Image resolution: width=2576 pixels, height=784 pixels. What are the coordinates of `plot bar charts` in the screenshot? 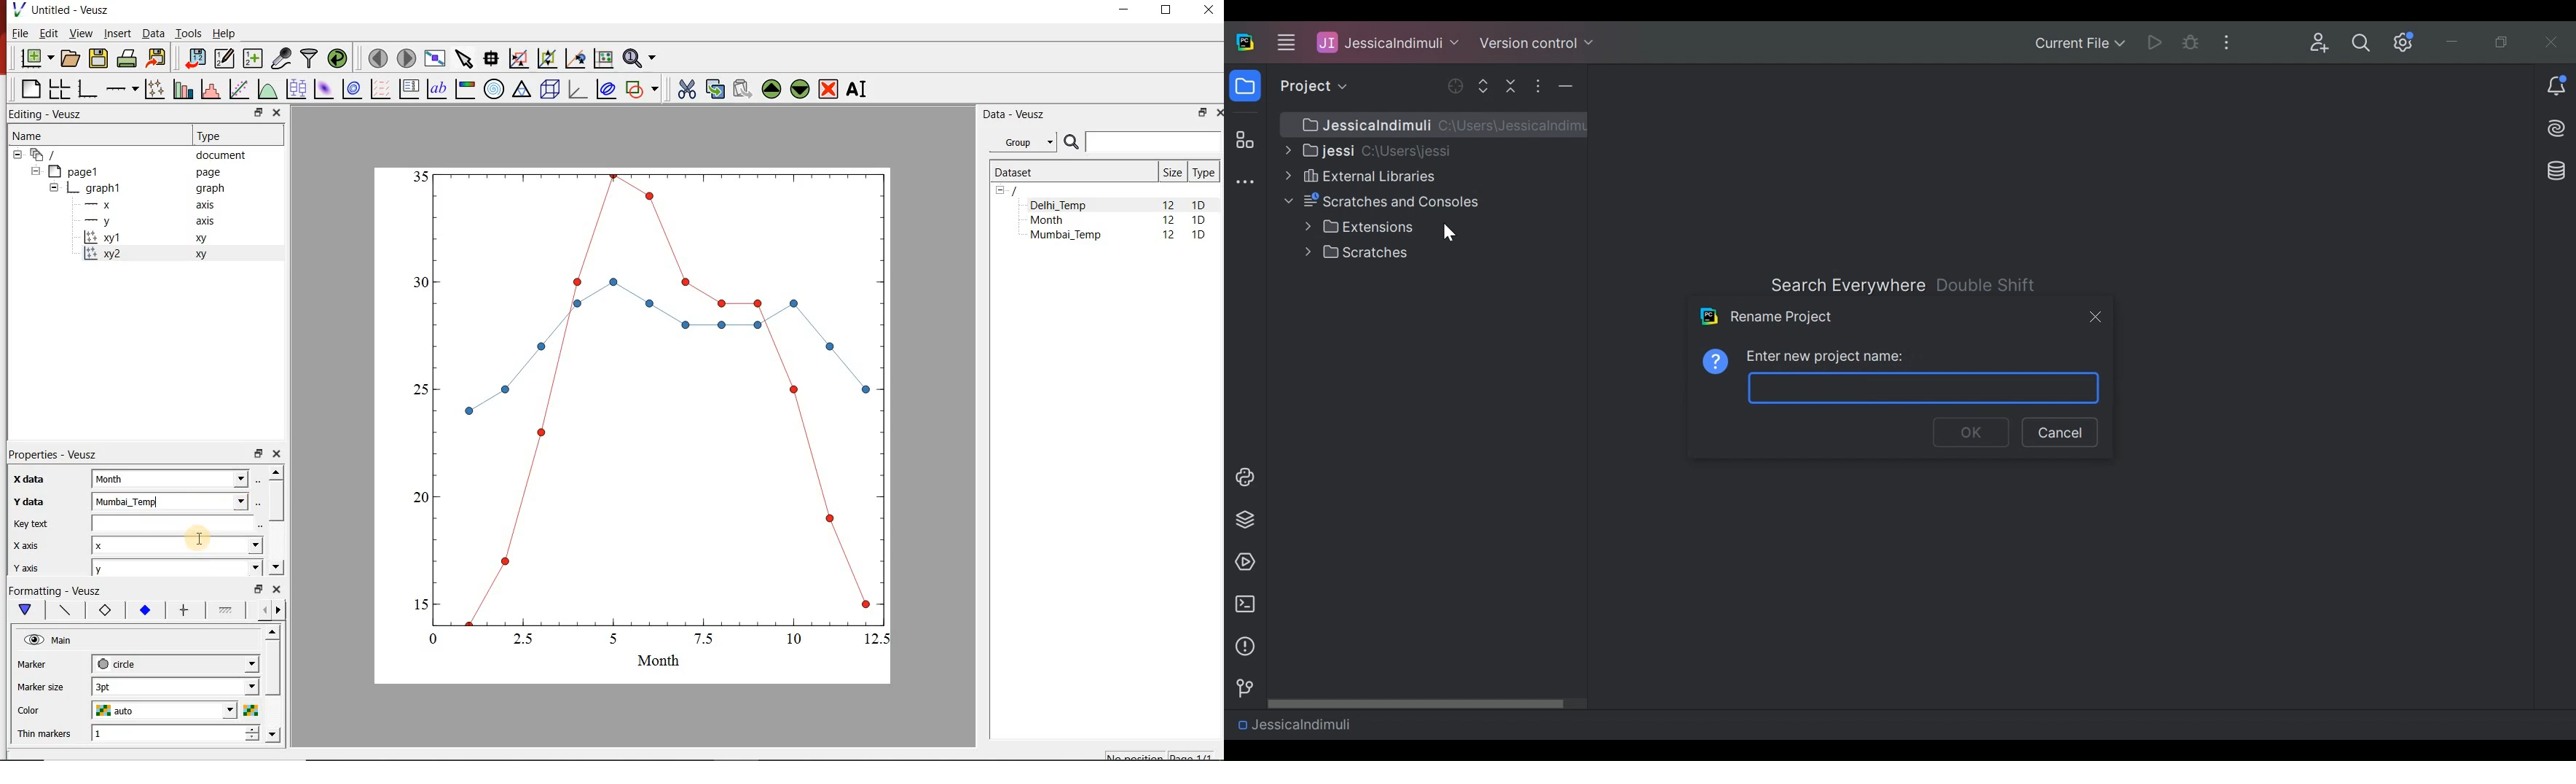 It's located at (181, 90).